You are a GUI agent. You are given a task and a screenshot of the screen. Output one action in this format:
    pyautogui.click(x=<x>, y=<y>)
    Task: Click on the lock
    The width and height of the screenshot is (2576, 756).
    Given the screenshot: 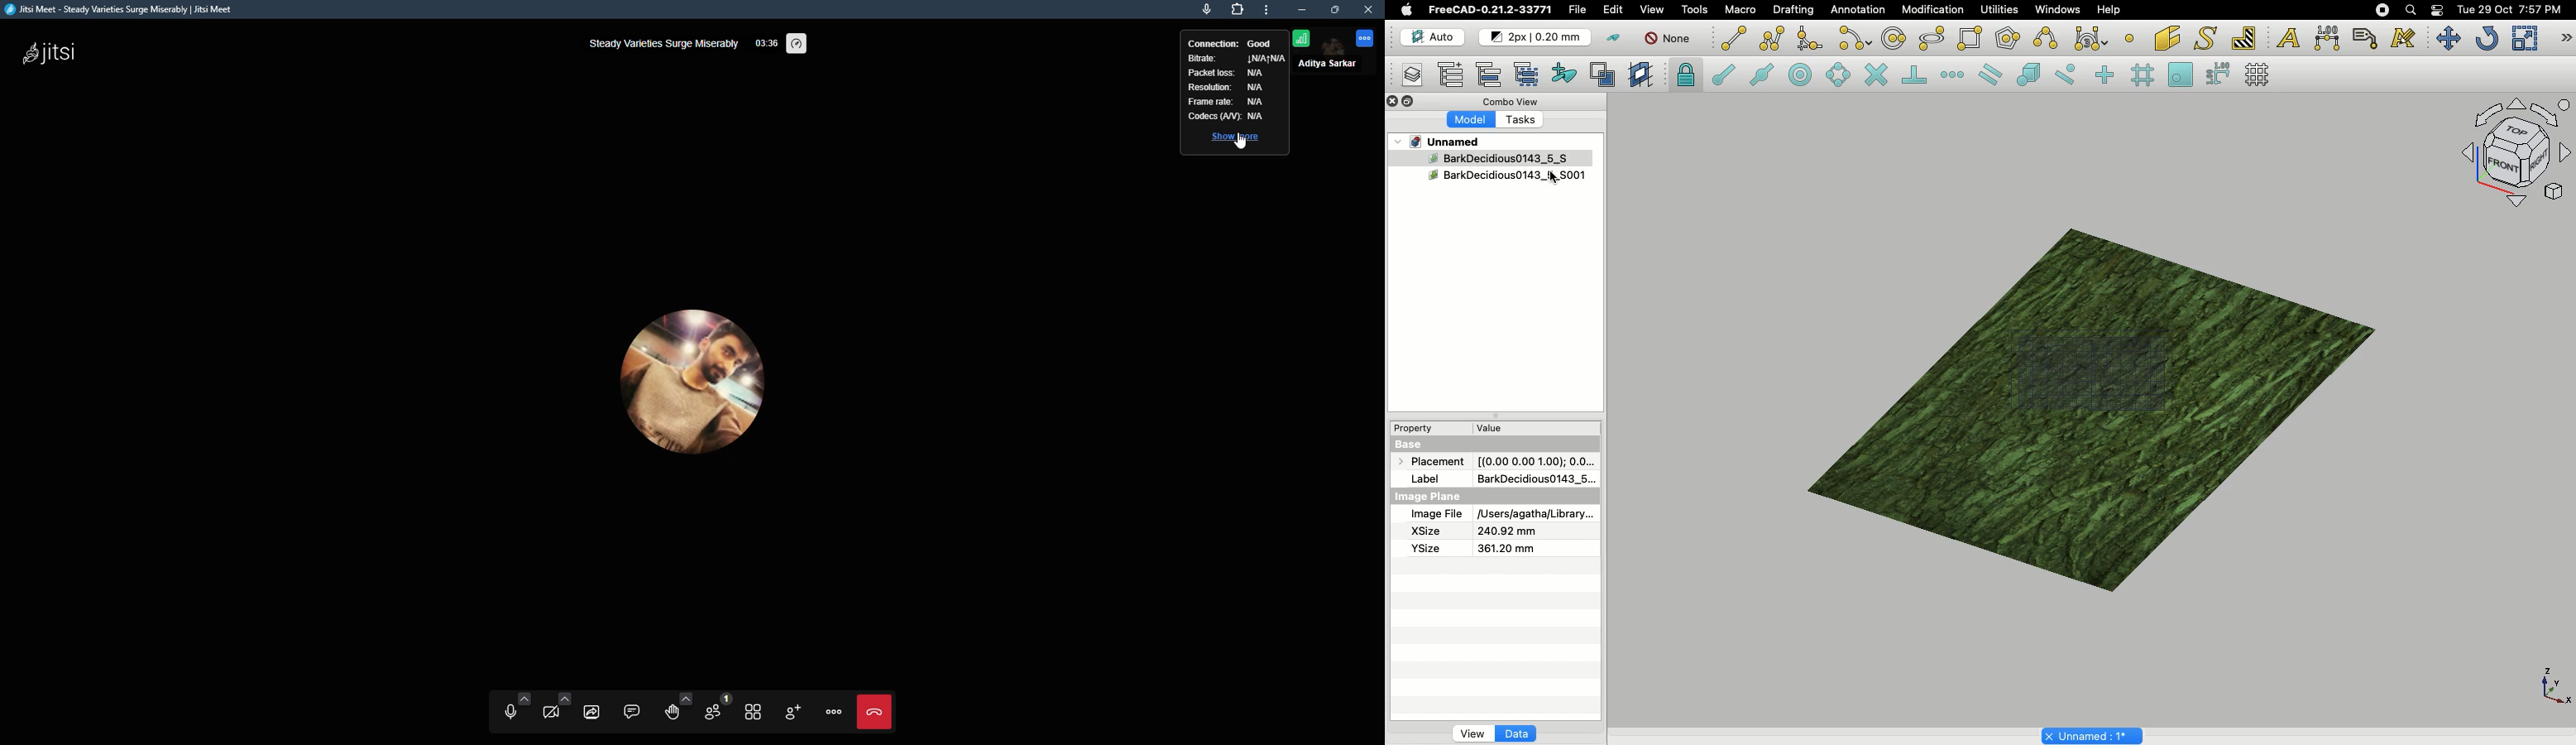 What is the action you would take?
    pyautogui.click(x=1687, y=77)
    